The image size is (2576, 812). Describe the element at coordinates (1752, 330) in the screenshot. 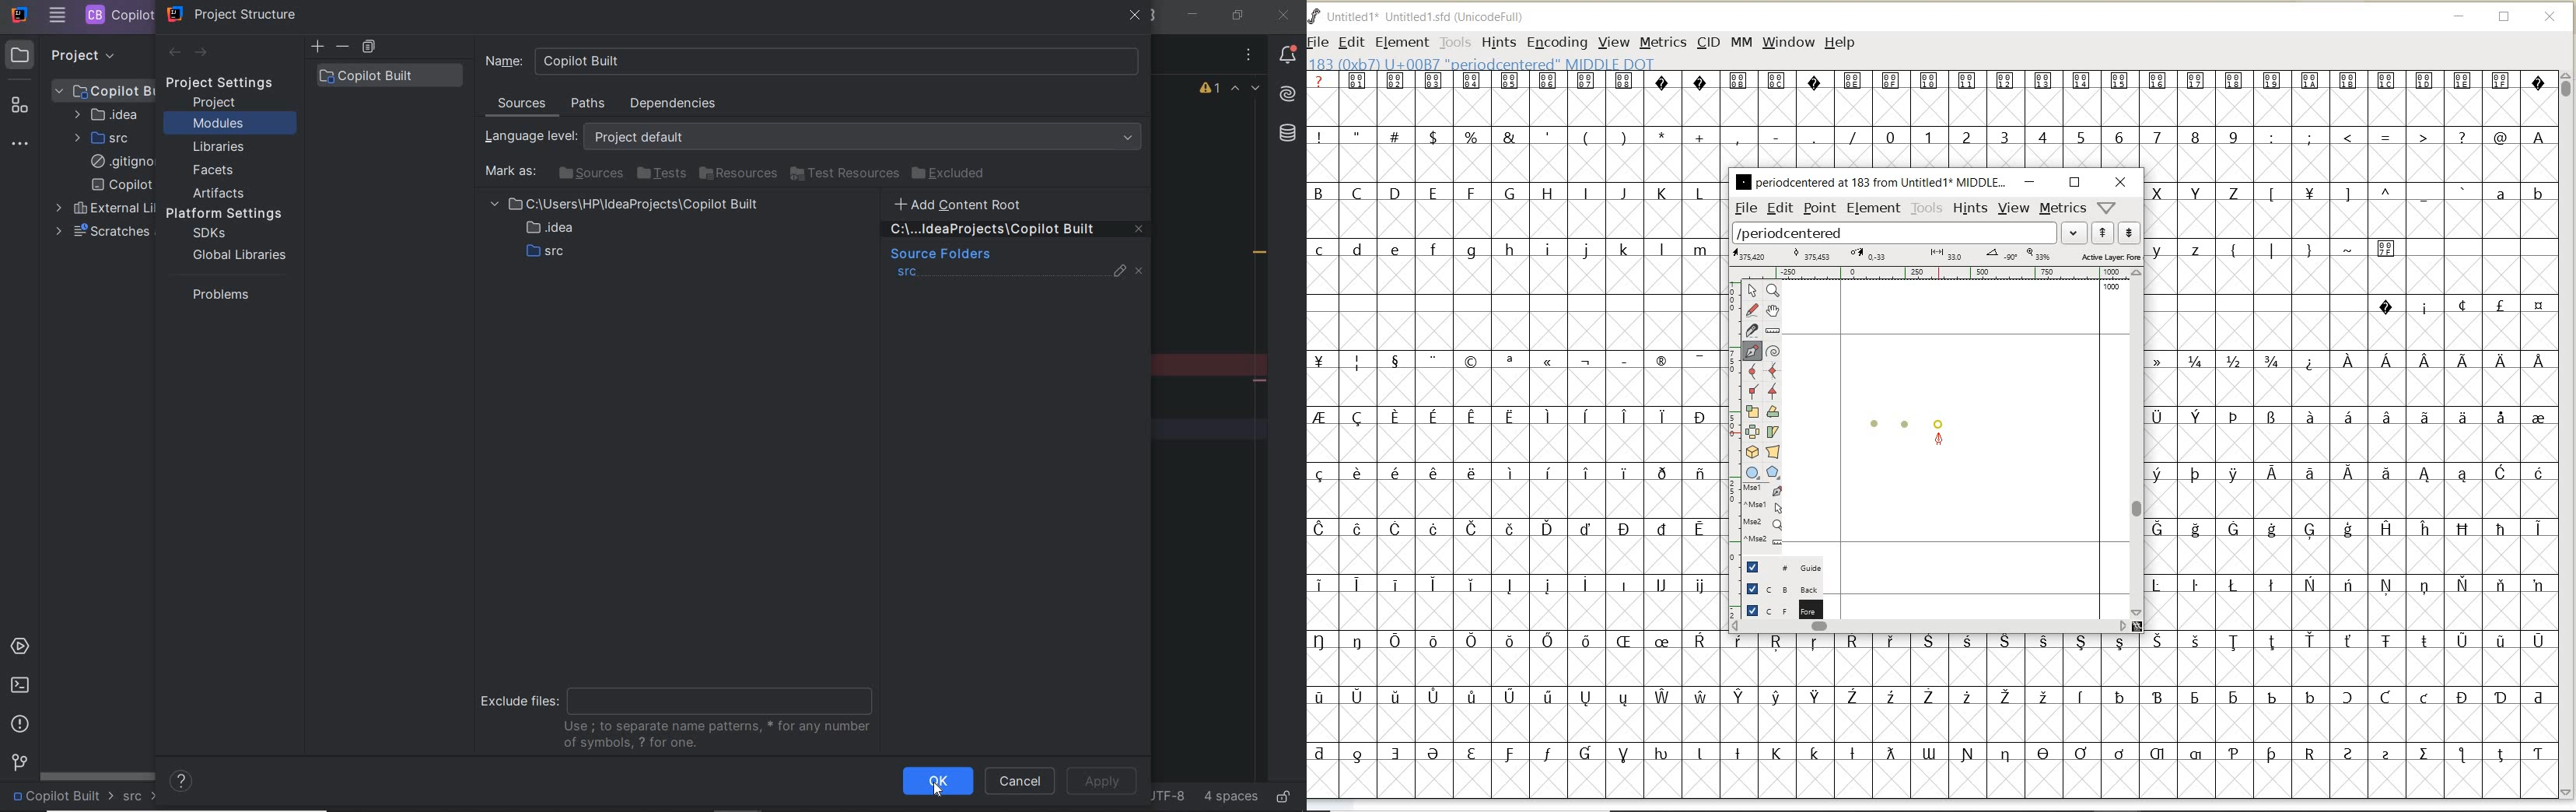

I see `cut splines in two` at that location.